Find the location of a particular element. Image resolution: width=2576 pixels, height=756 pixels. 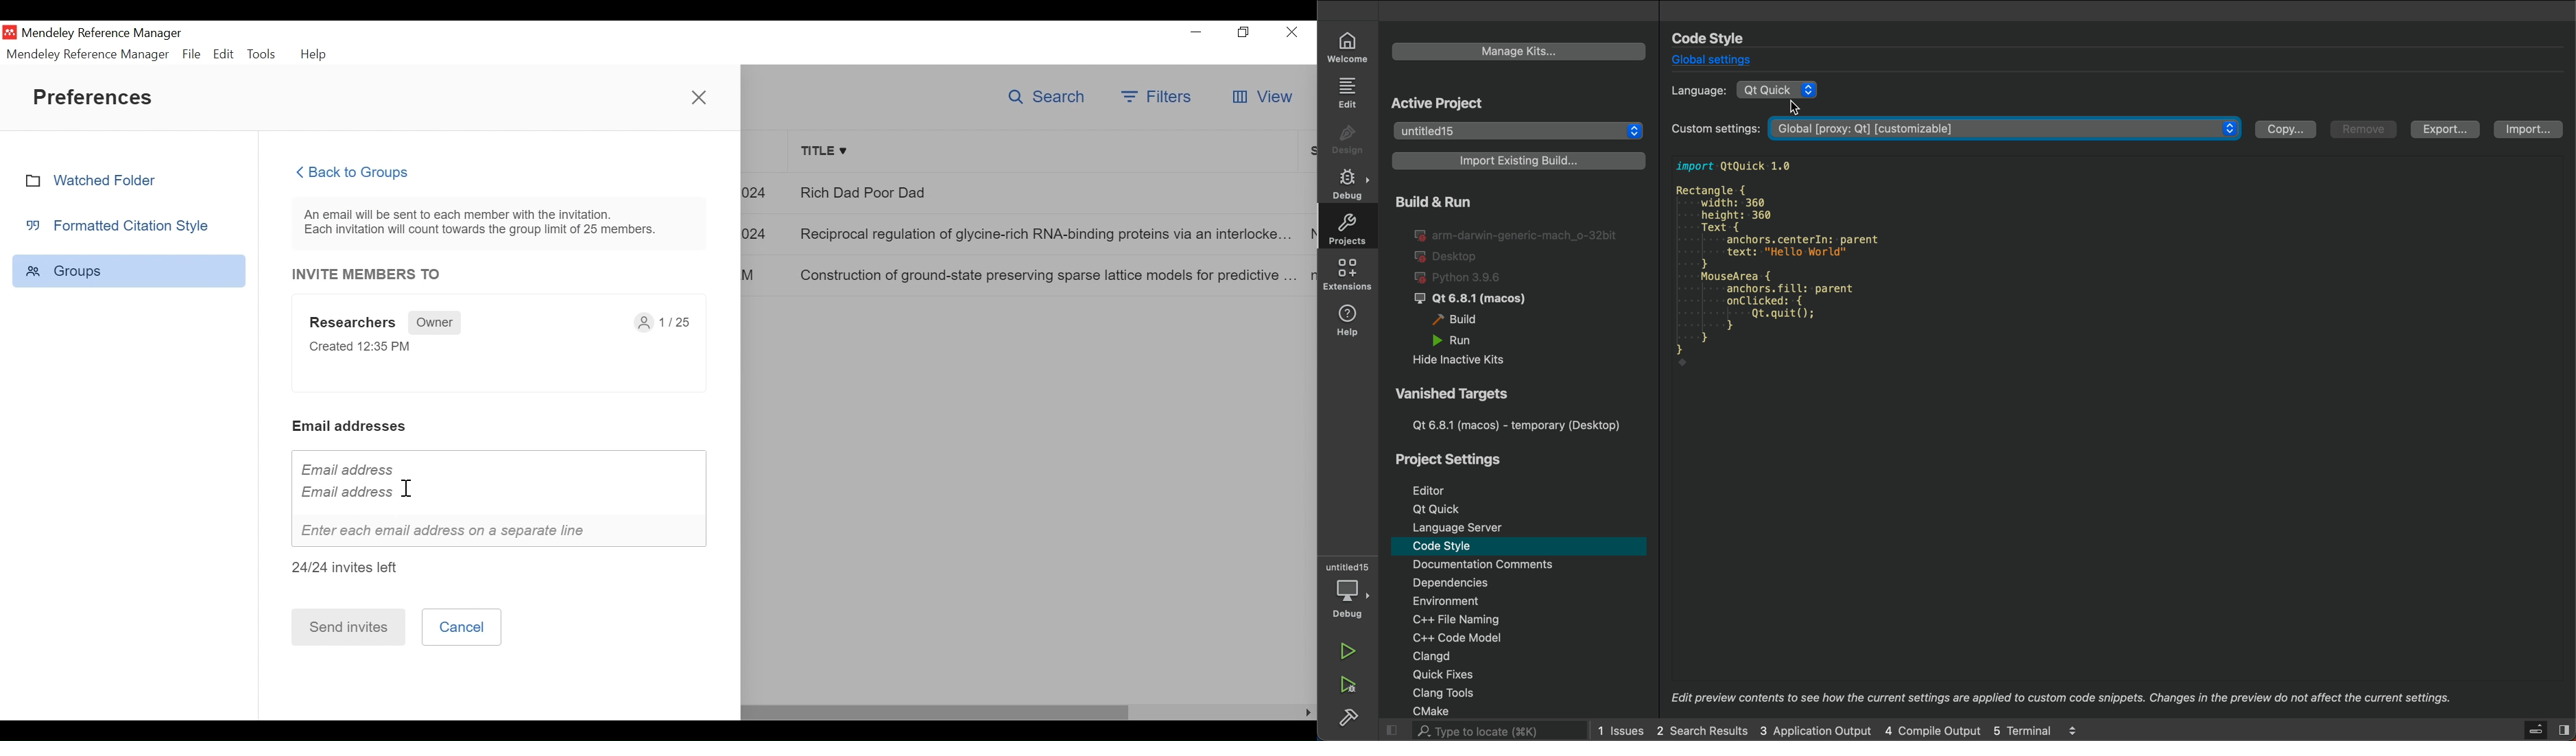

export is located at coordinates (2446, 132).